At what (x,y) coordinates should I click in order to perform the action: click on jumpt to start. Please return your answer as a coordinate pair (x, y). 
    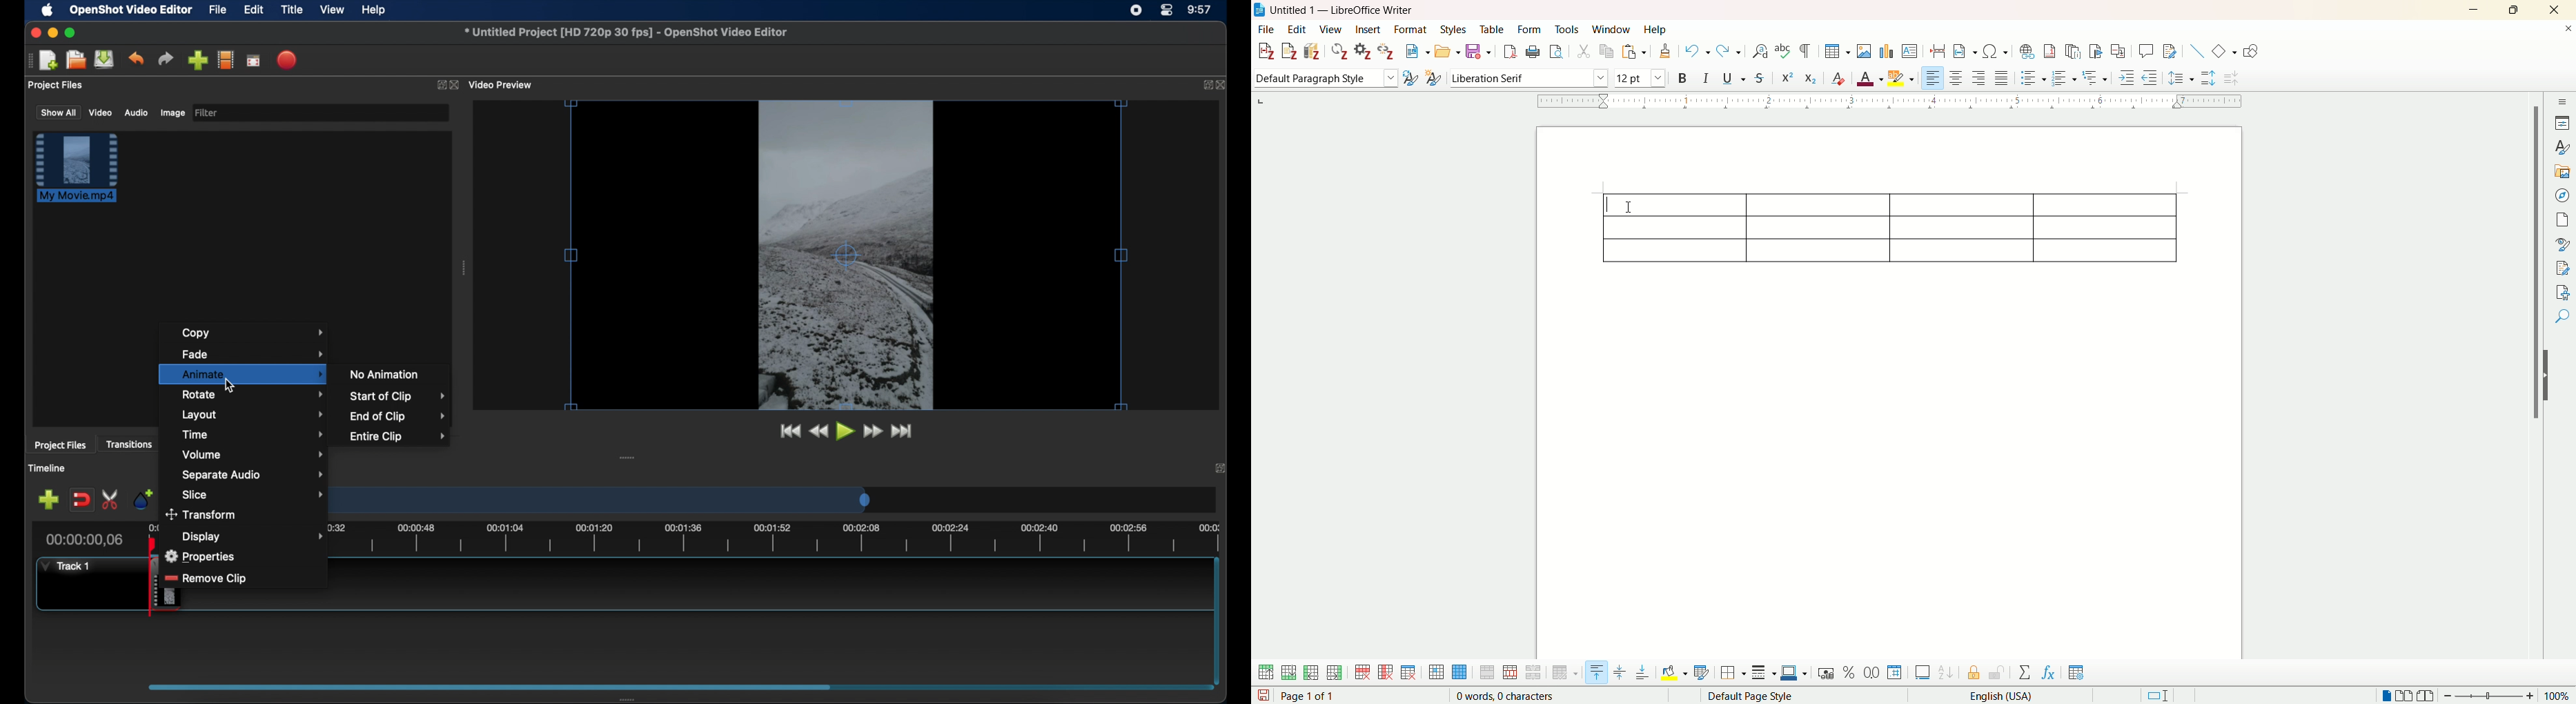
    Looking at the image, I should click on (789, 431).